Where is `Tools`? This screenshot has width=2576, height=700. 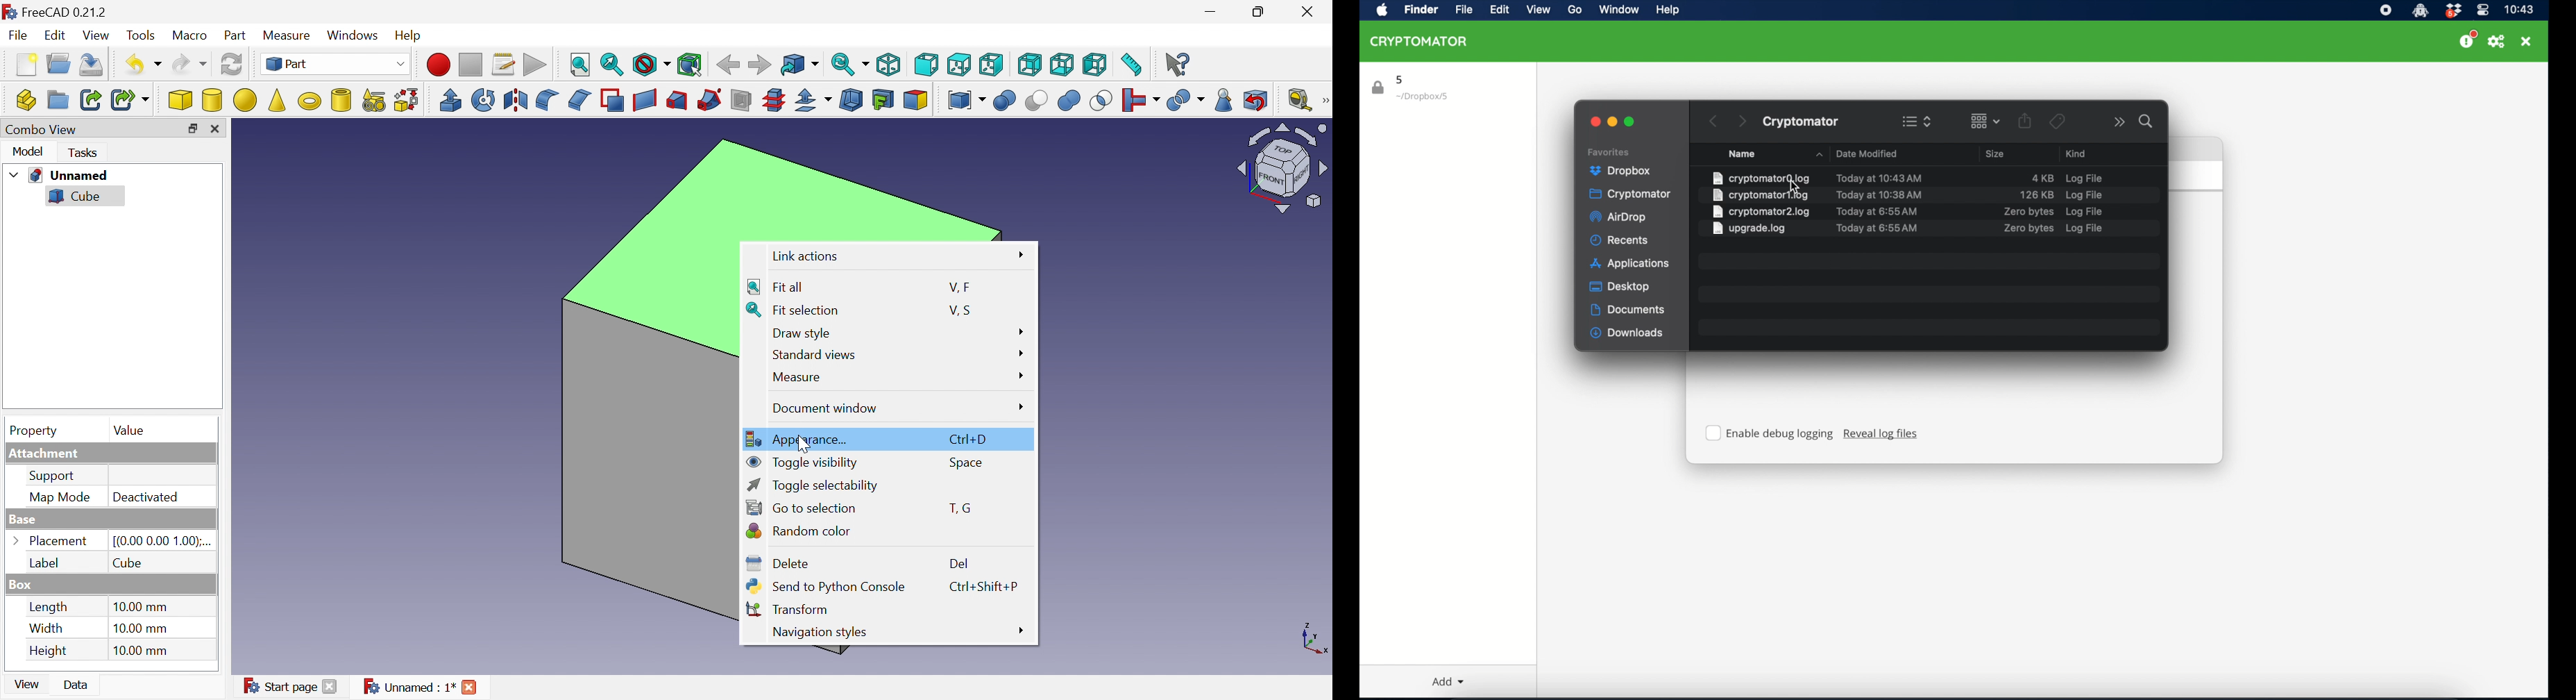 Tools is located at coordinates (142, 35).